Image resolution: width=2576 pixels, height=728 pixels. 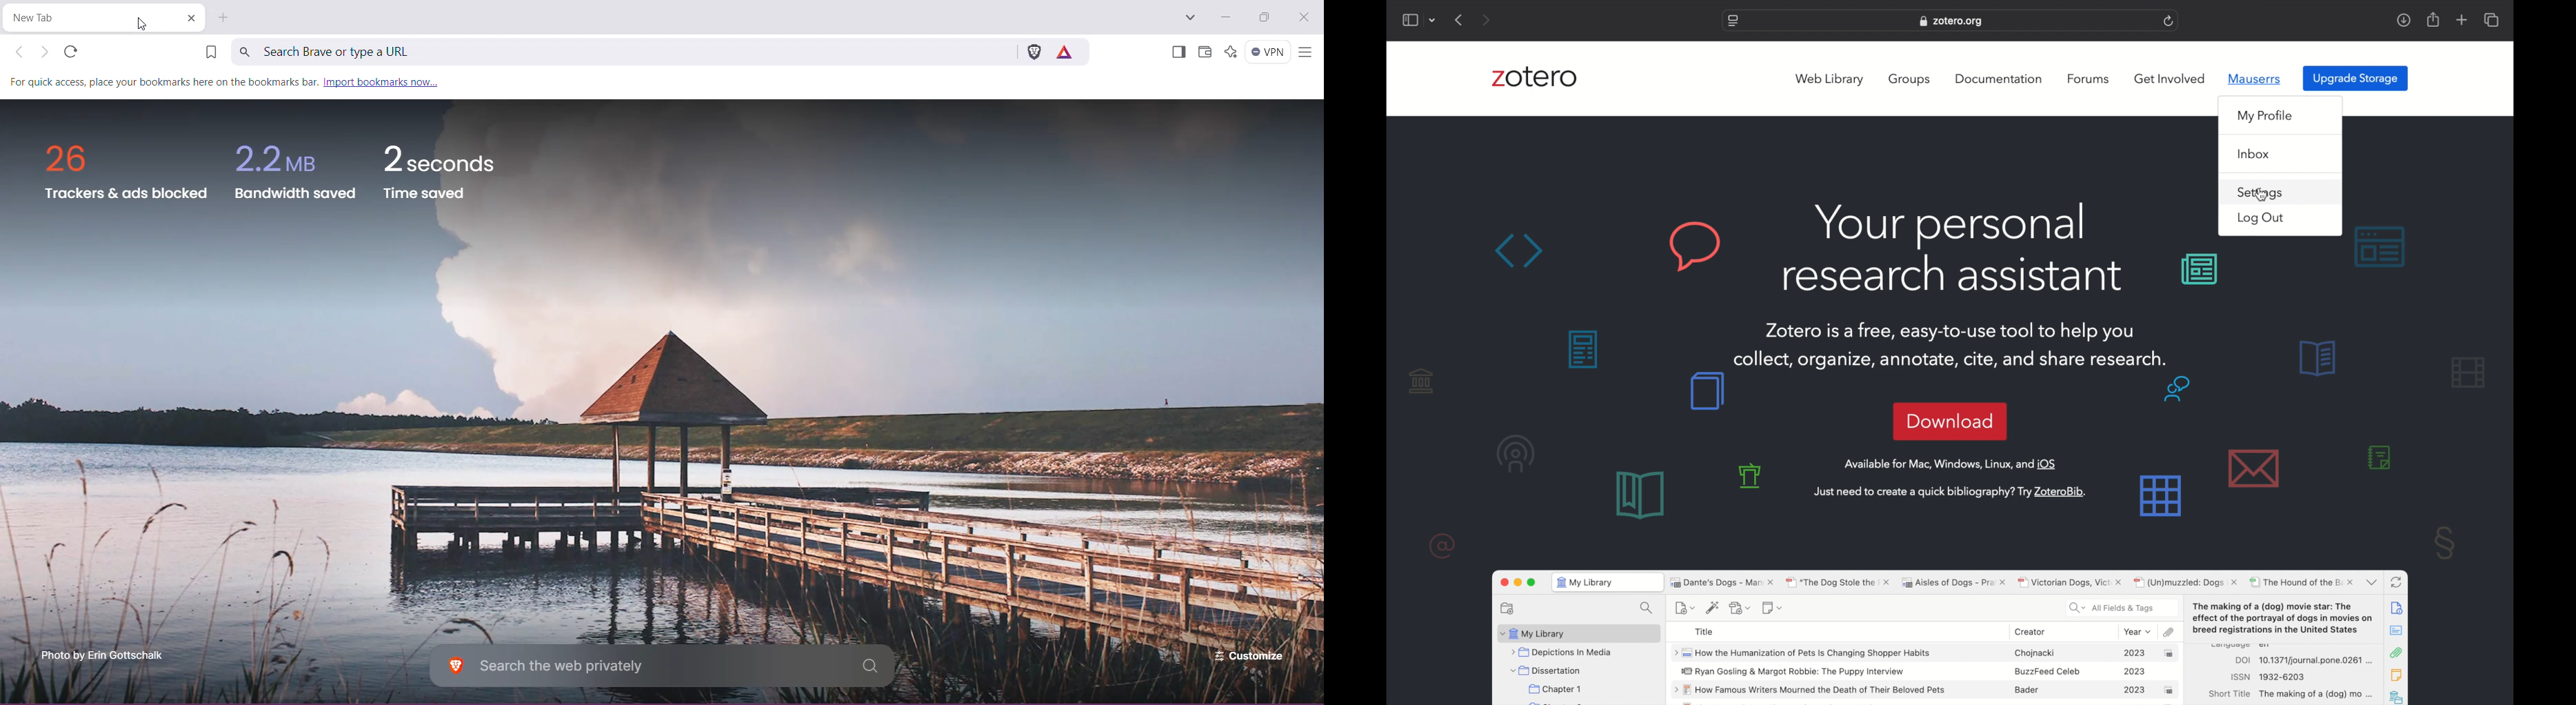 I want to click on Zotero is a free, easy-to-use tool to help you
collect, organize, annotate, cite, and share research., so click(x=1961, y=344).